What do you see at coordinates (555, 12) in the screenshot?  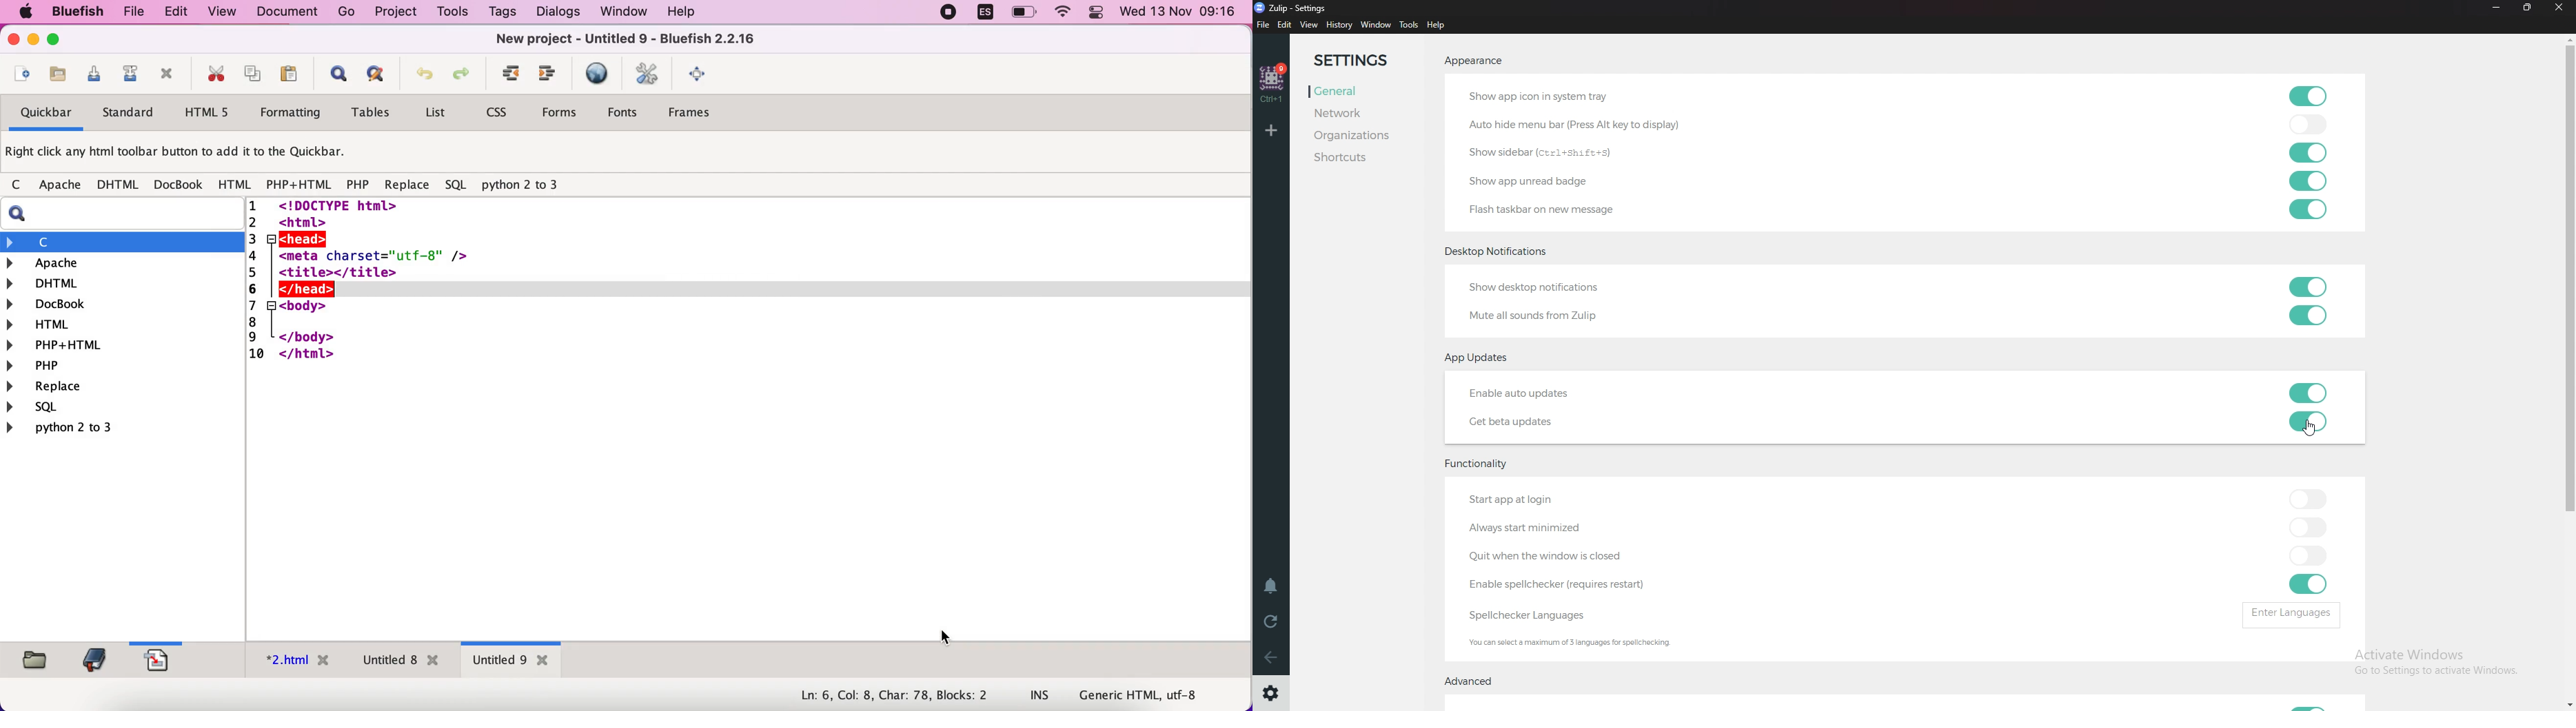 I see `dialogs` at bounding box center [555, 12].